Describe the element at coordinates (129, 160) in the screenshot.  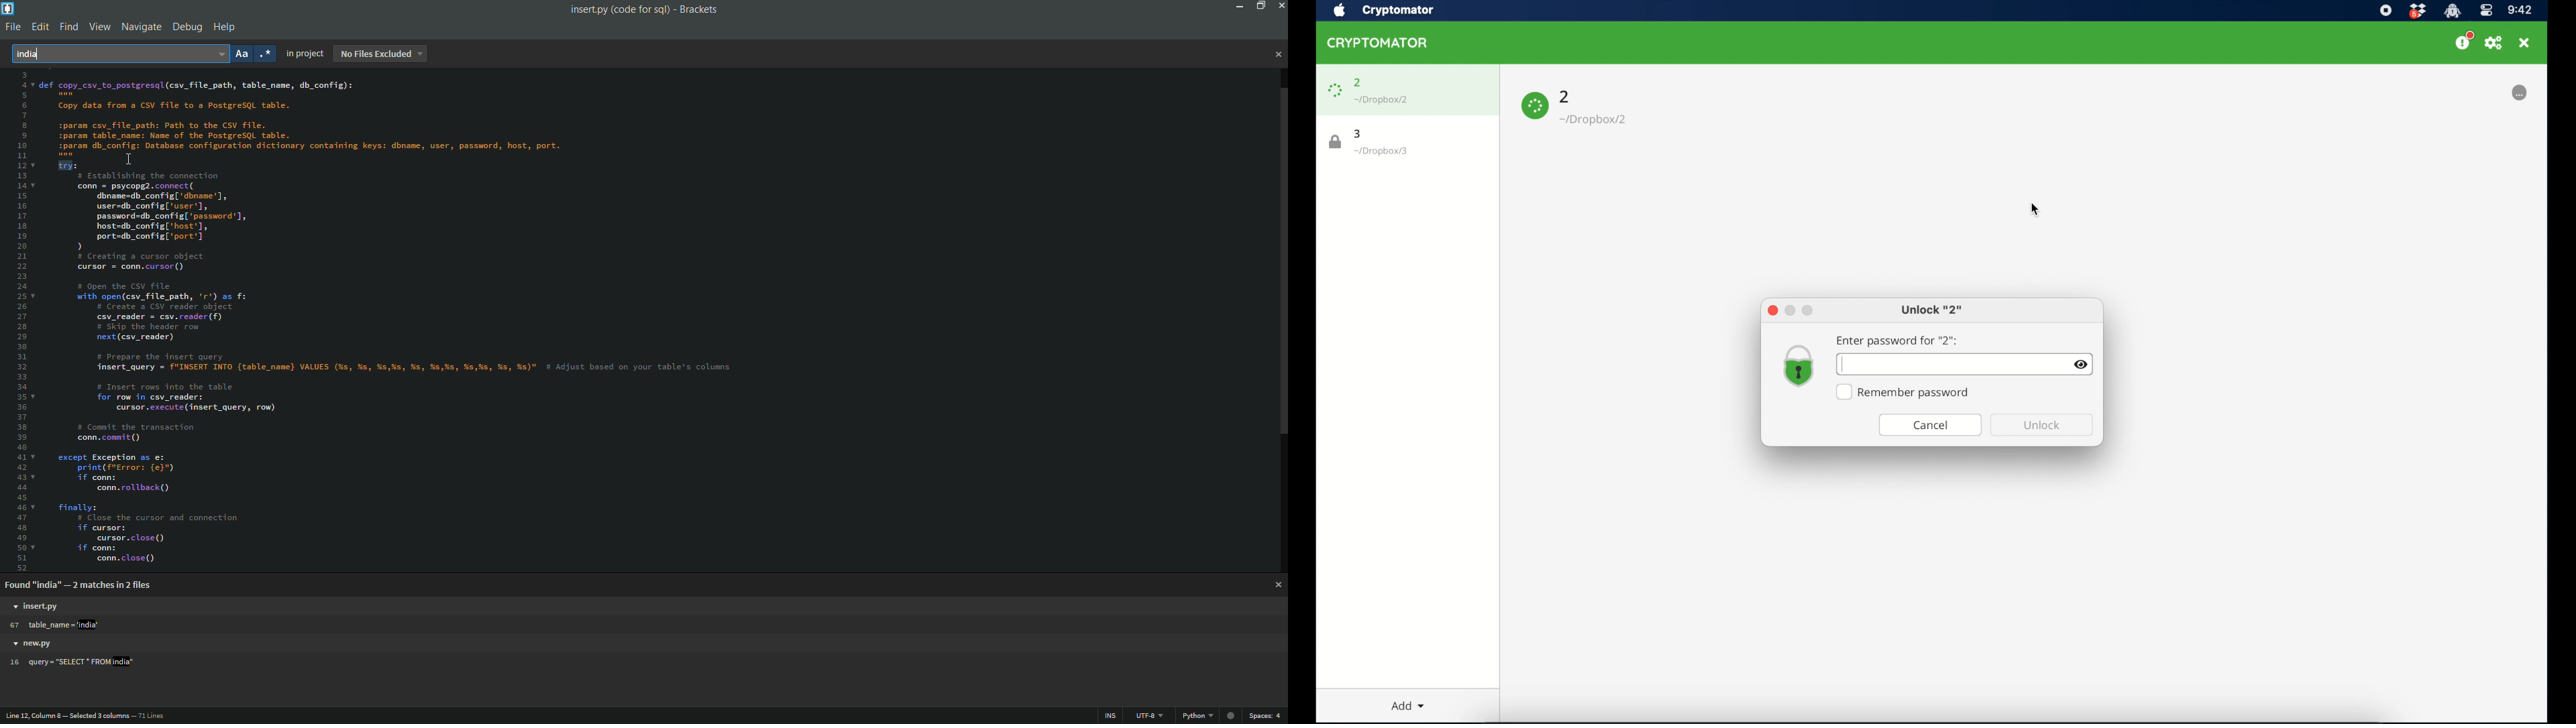
I see `cursor` at that location.